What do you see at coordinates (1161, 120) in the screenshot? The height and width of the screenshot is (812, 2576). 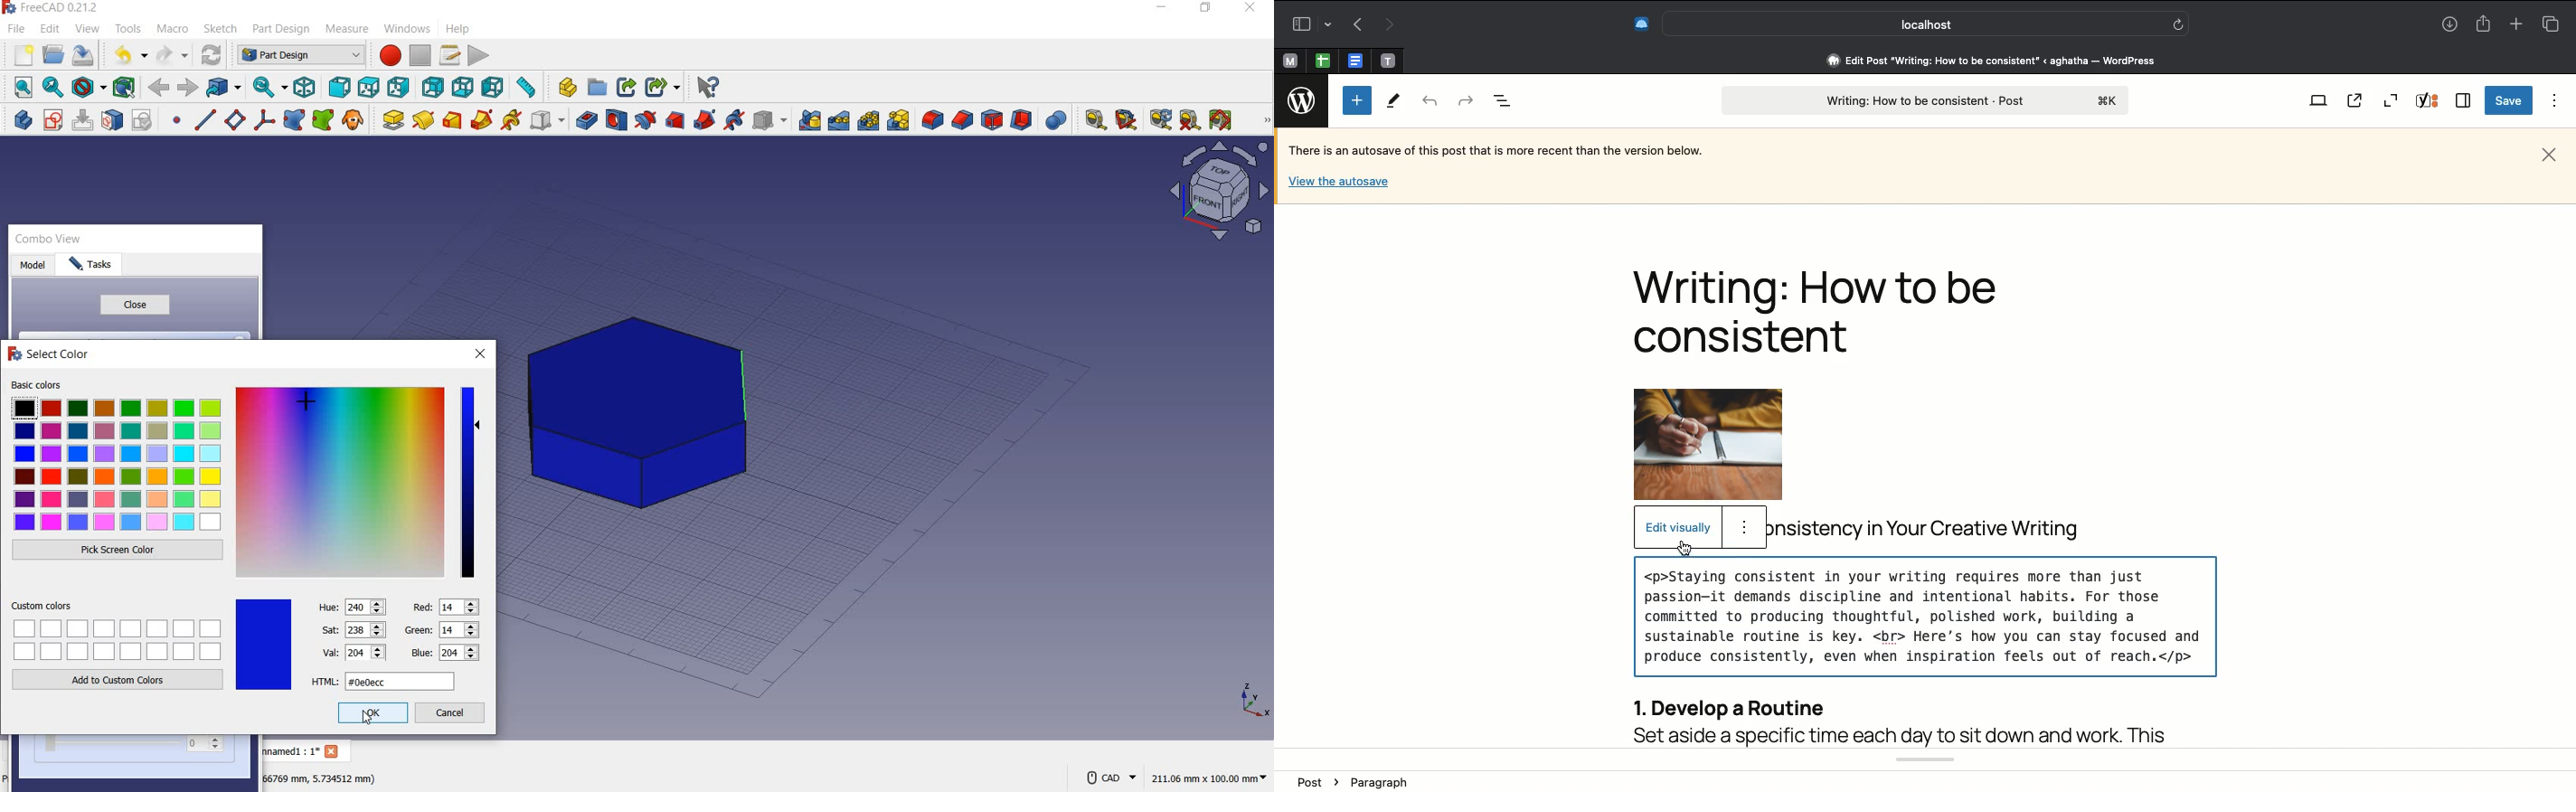 I see `refresh` at bounding box center [1161, 120].